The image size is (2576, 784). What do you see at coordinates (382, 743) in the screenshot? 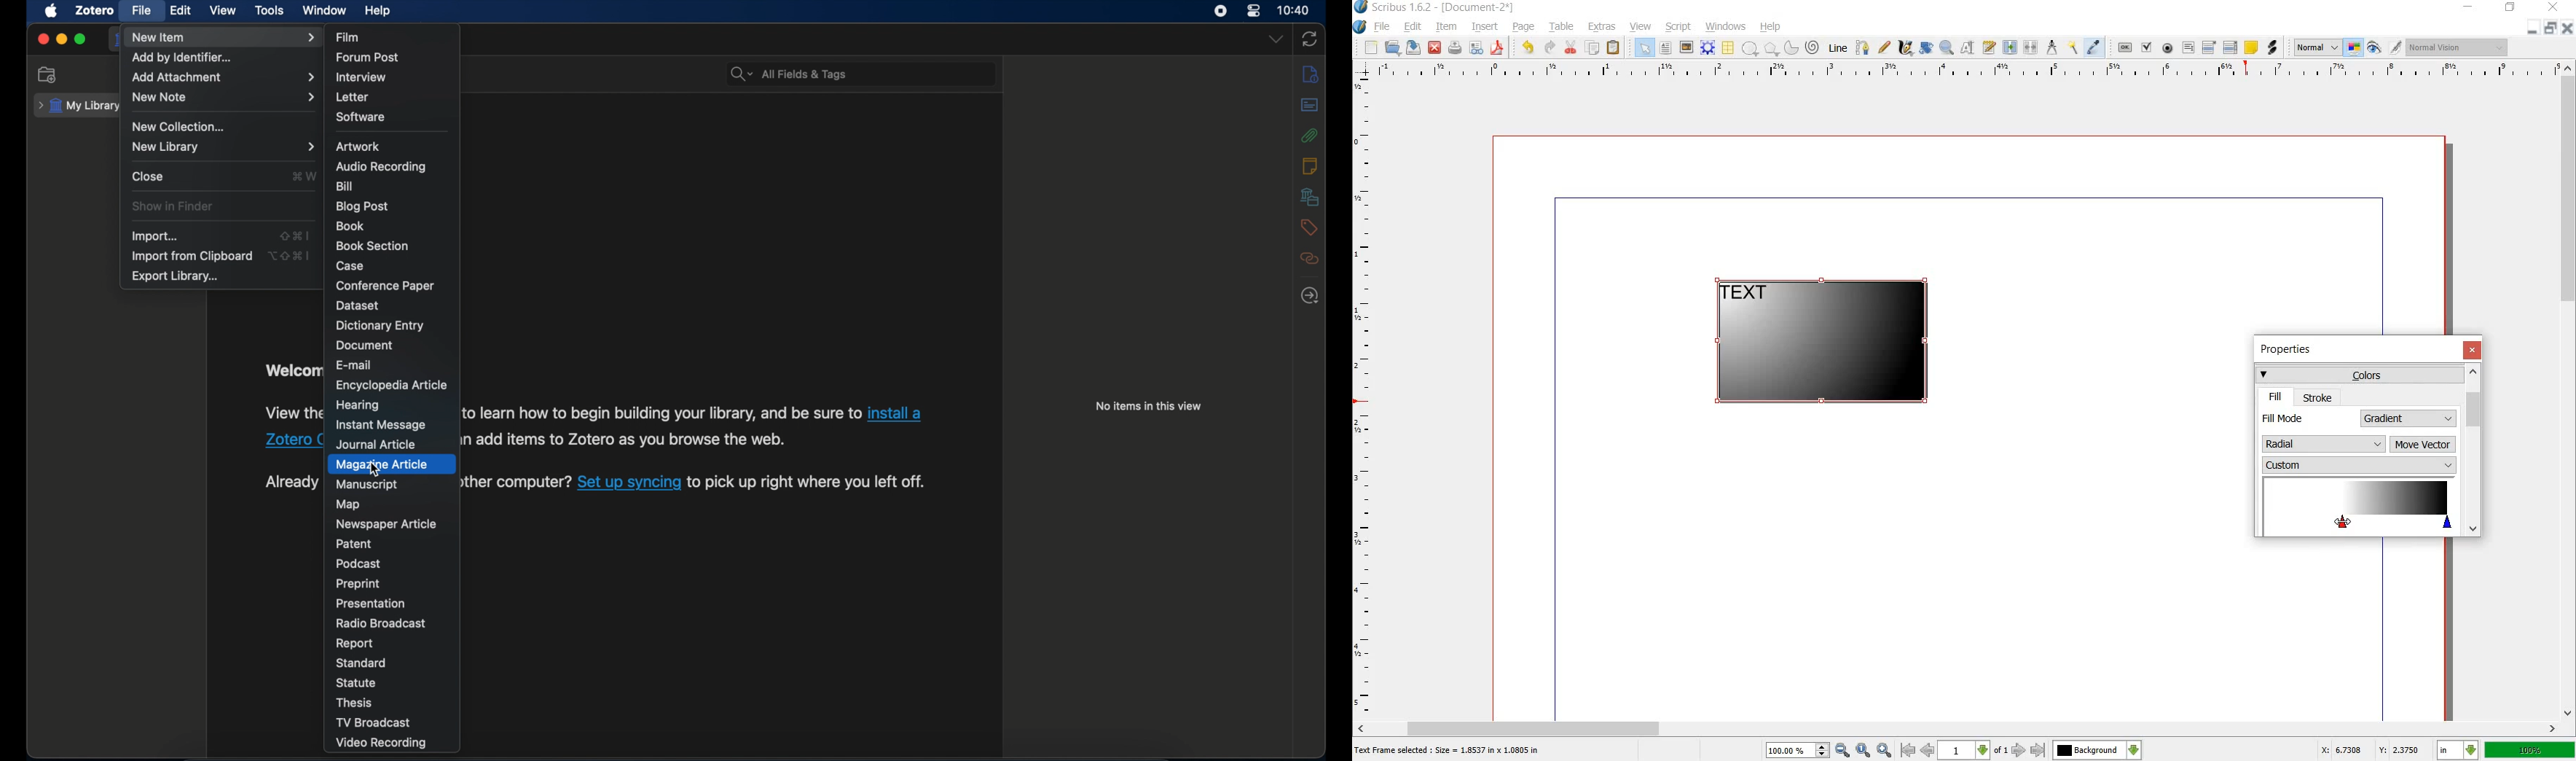
I see `video recording` at bounding box center [382, 743].